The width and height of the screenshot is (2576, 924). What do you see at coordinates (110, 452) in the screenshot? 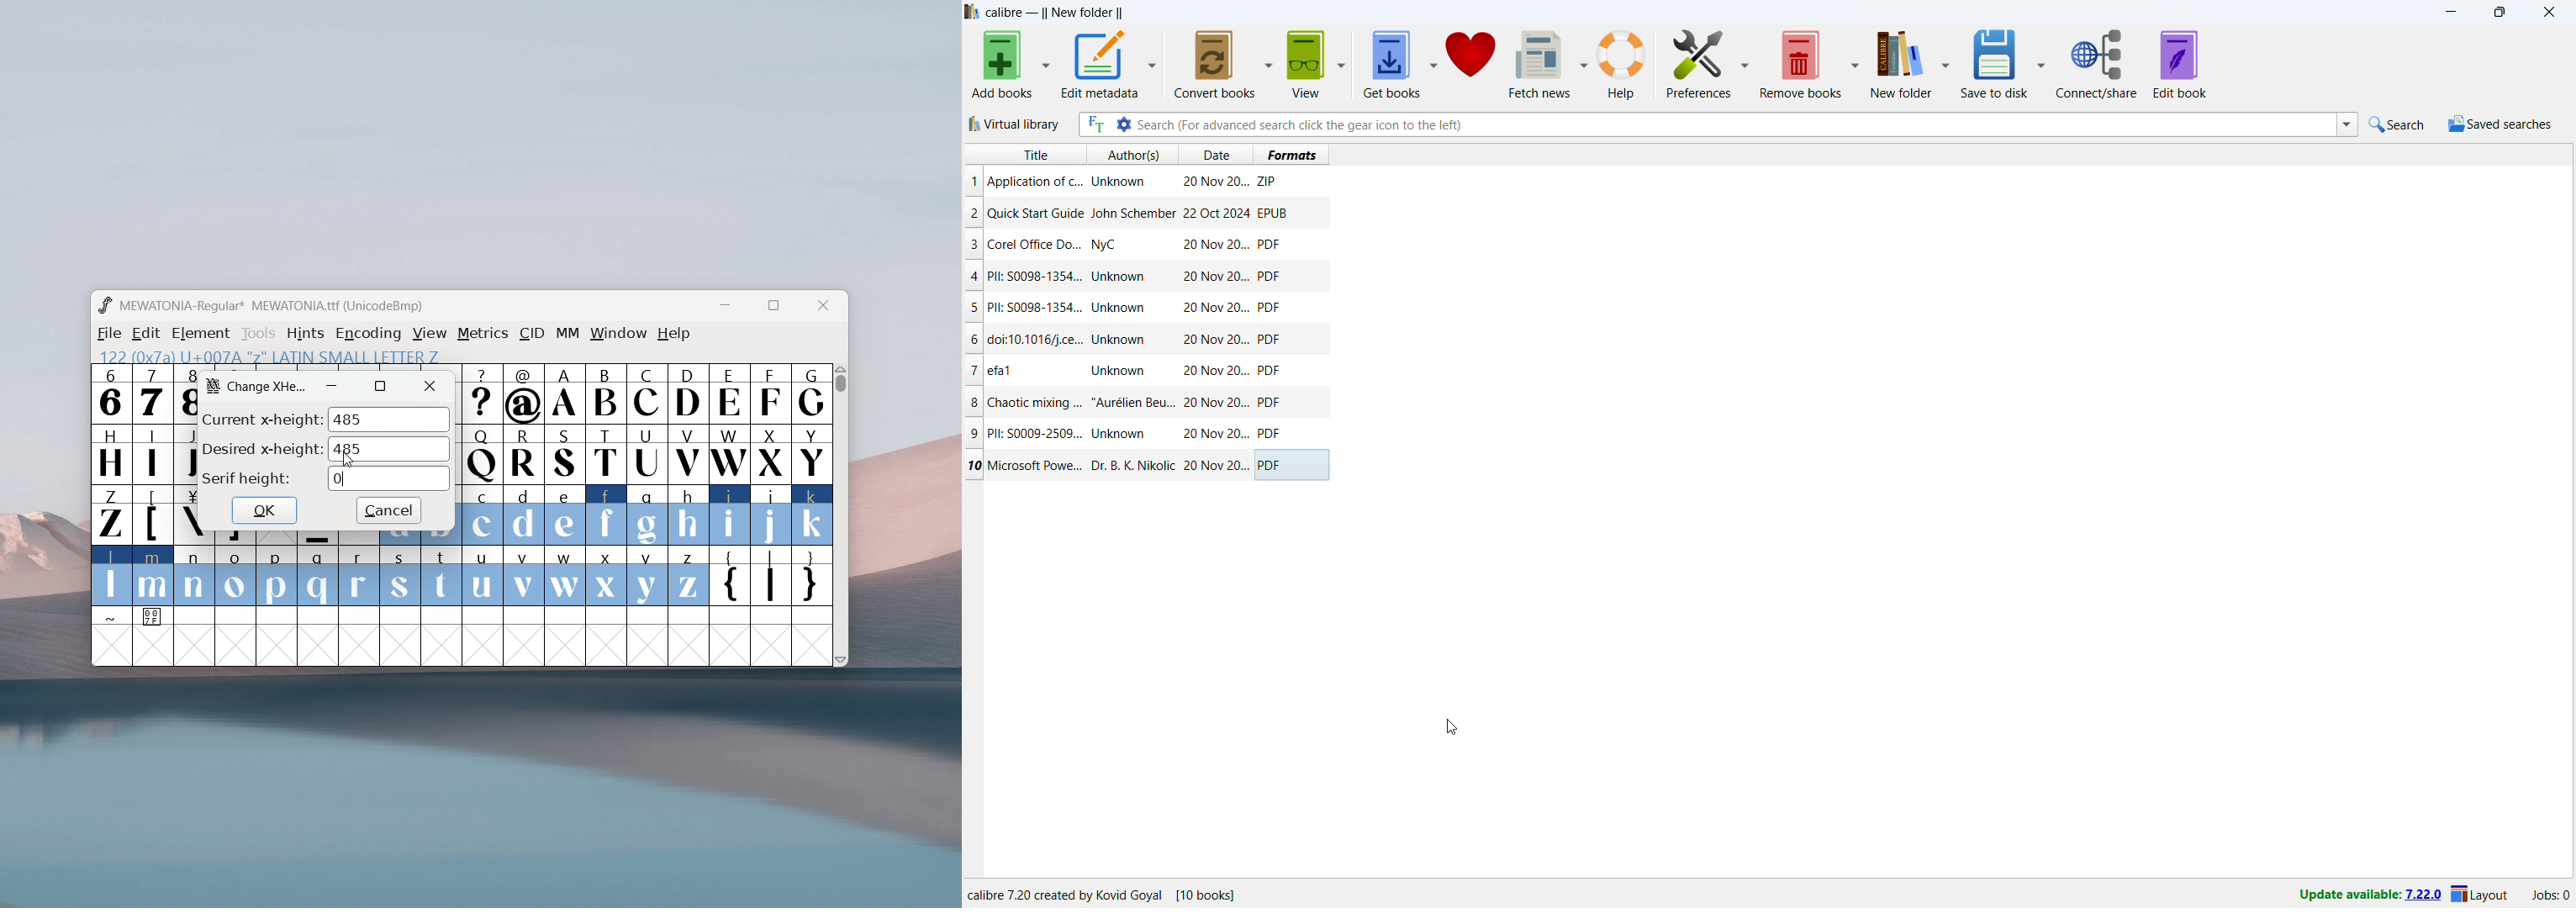
I see `H` at bounding box center [110, 452].